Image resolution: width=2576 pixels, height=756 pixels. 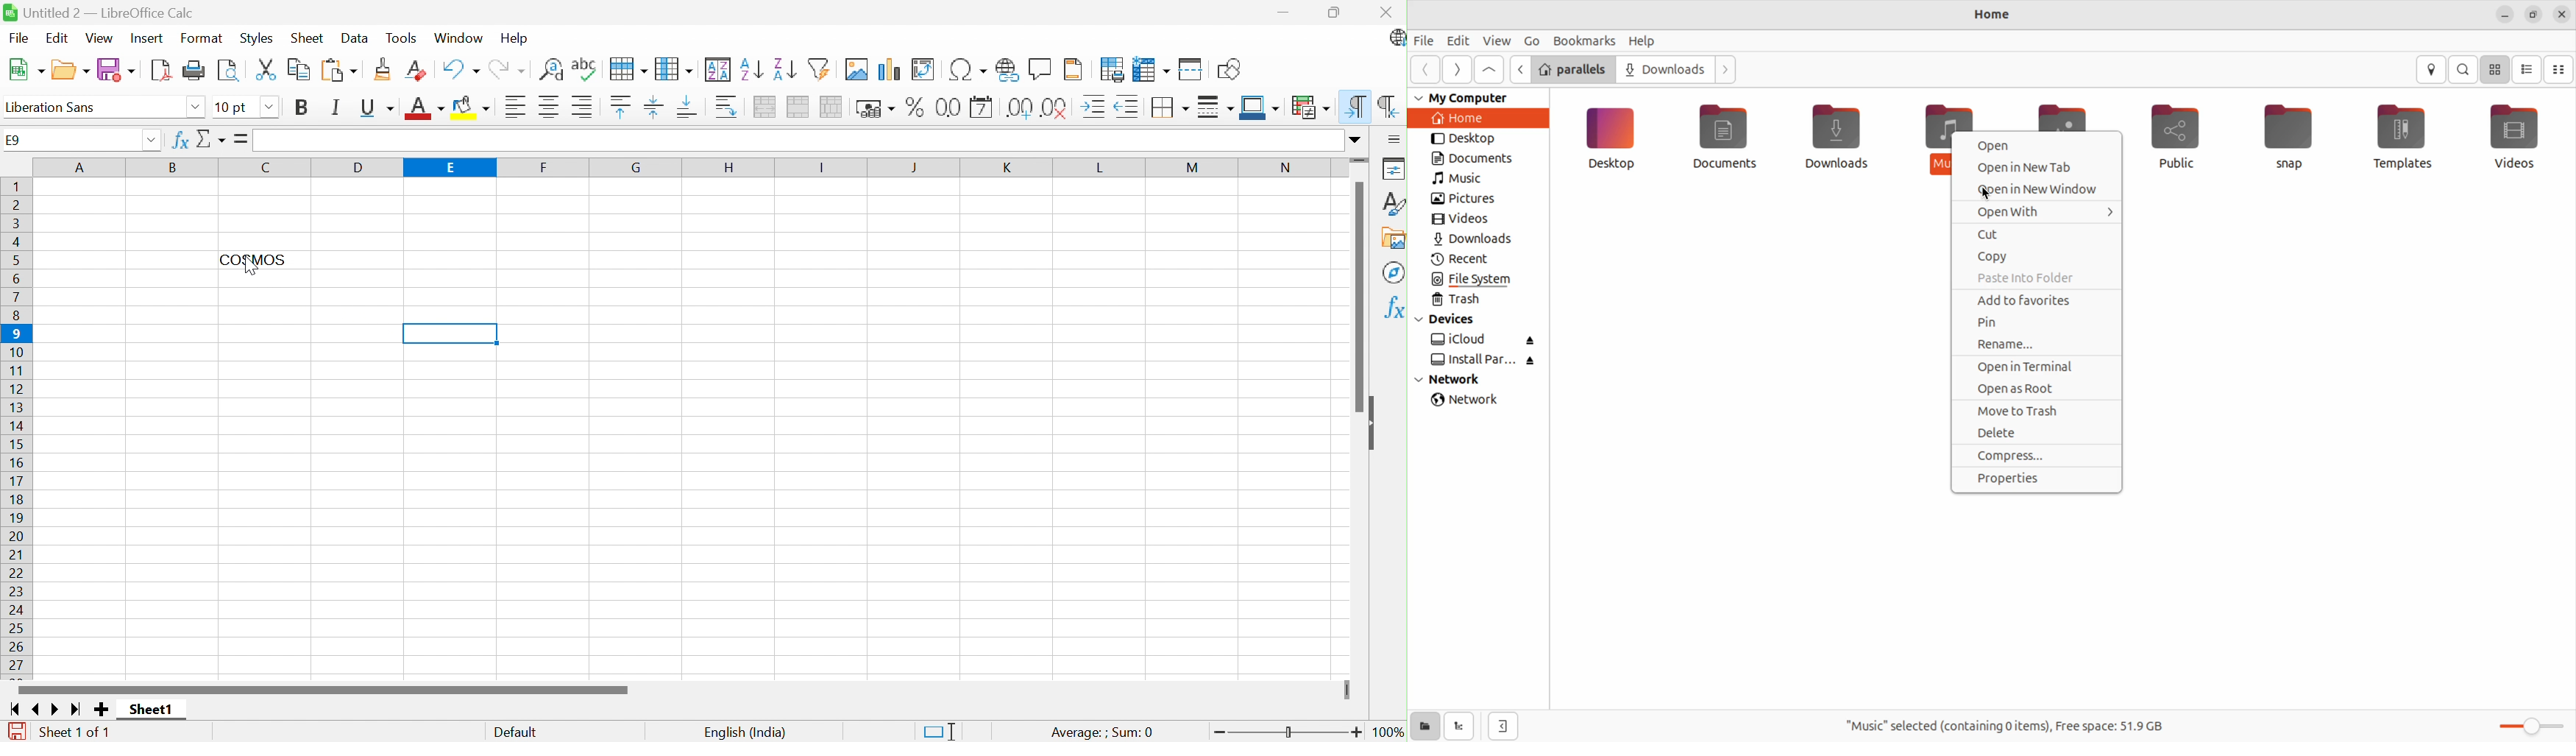 What do you see at coordinates (1729, 138) in the screenshot?
I see `Documents file` at bounding box center [1729, 138].